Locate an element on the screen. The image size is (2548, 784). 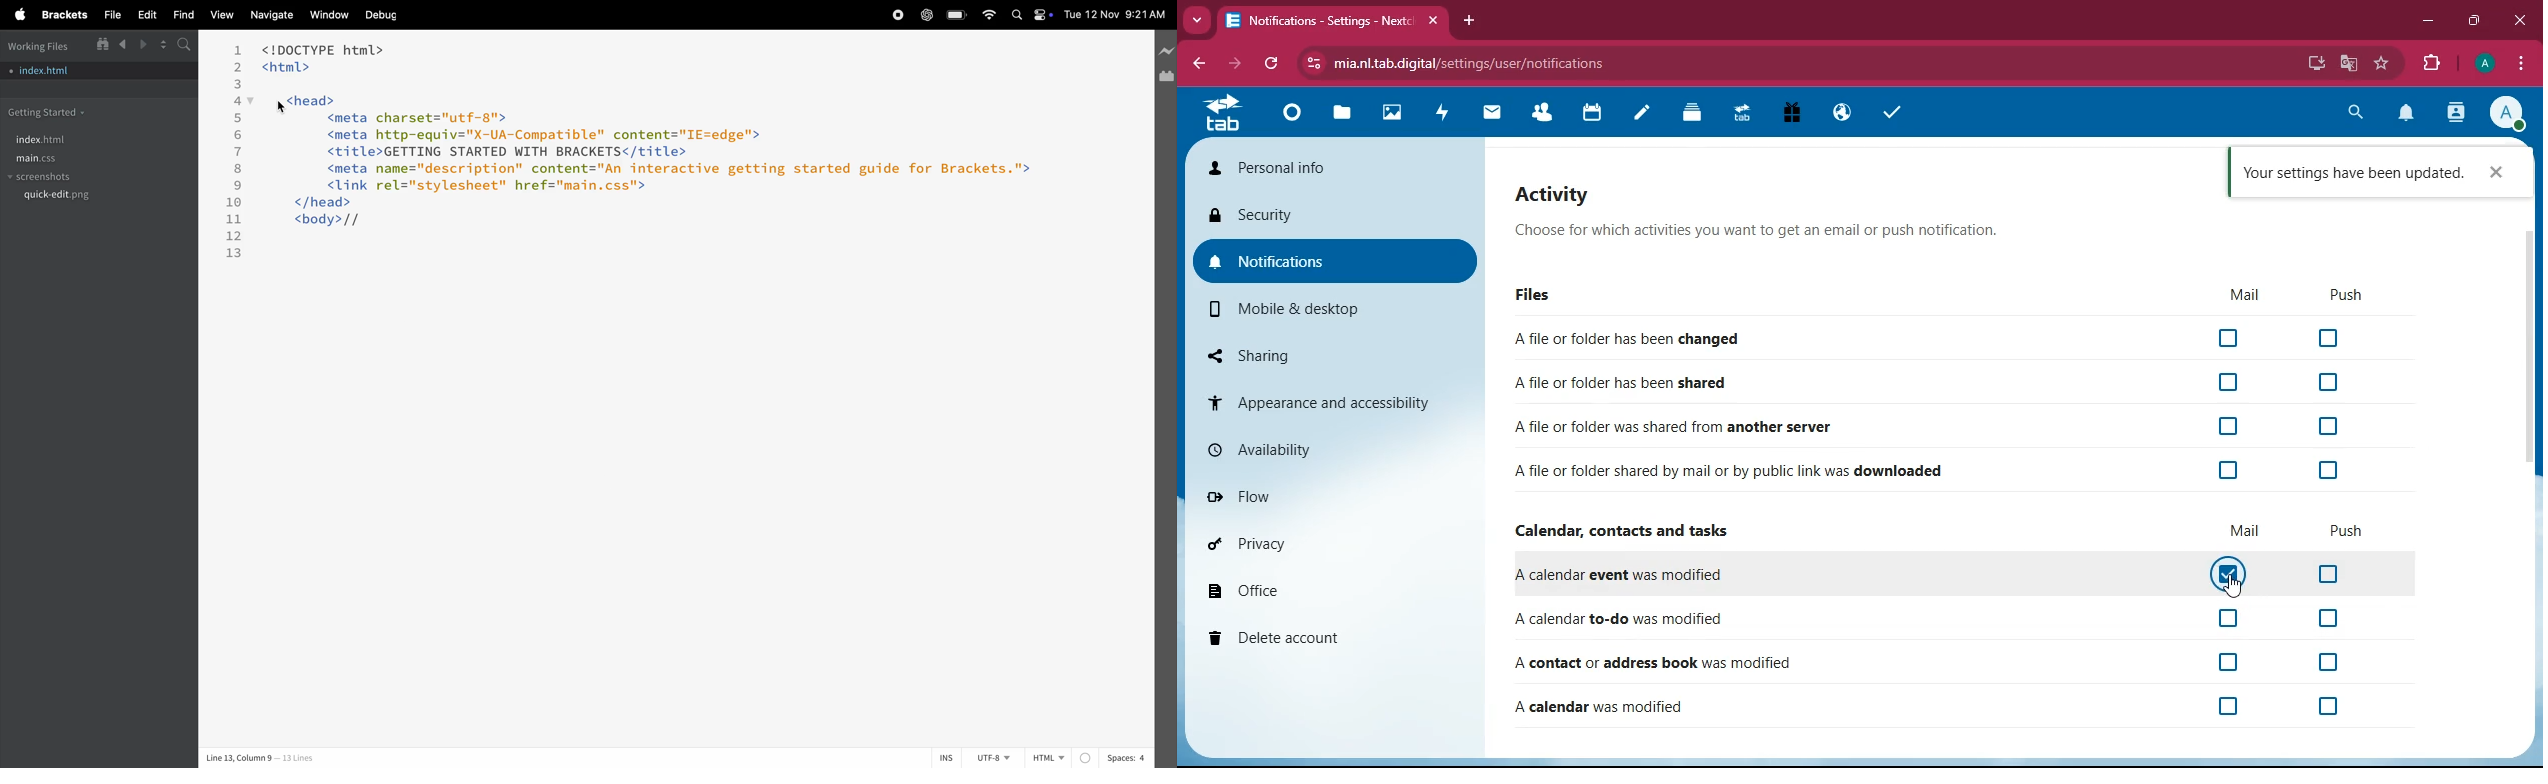
notification is located at coordinates (2407, 114).